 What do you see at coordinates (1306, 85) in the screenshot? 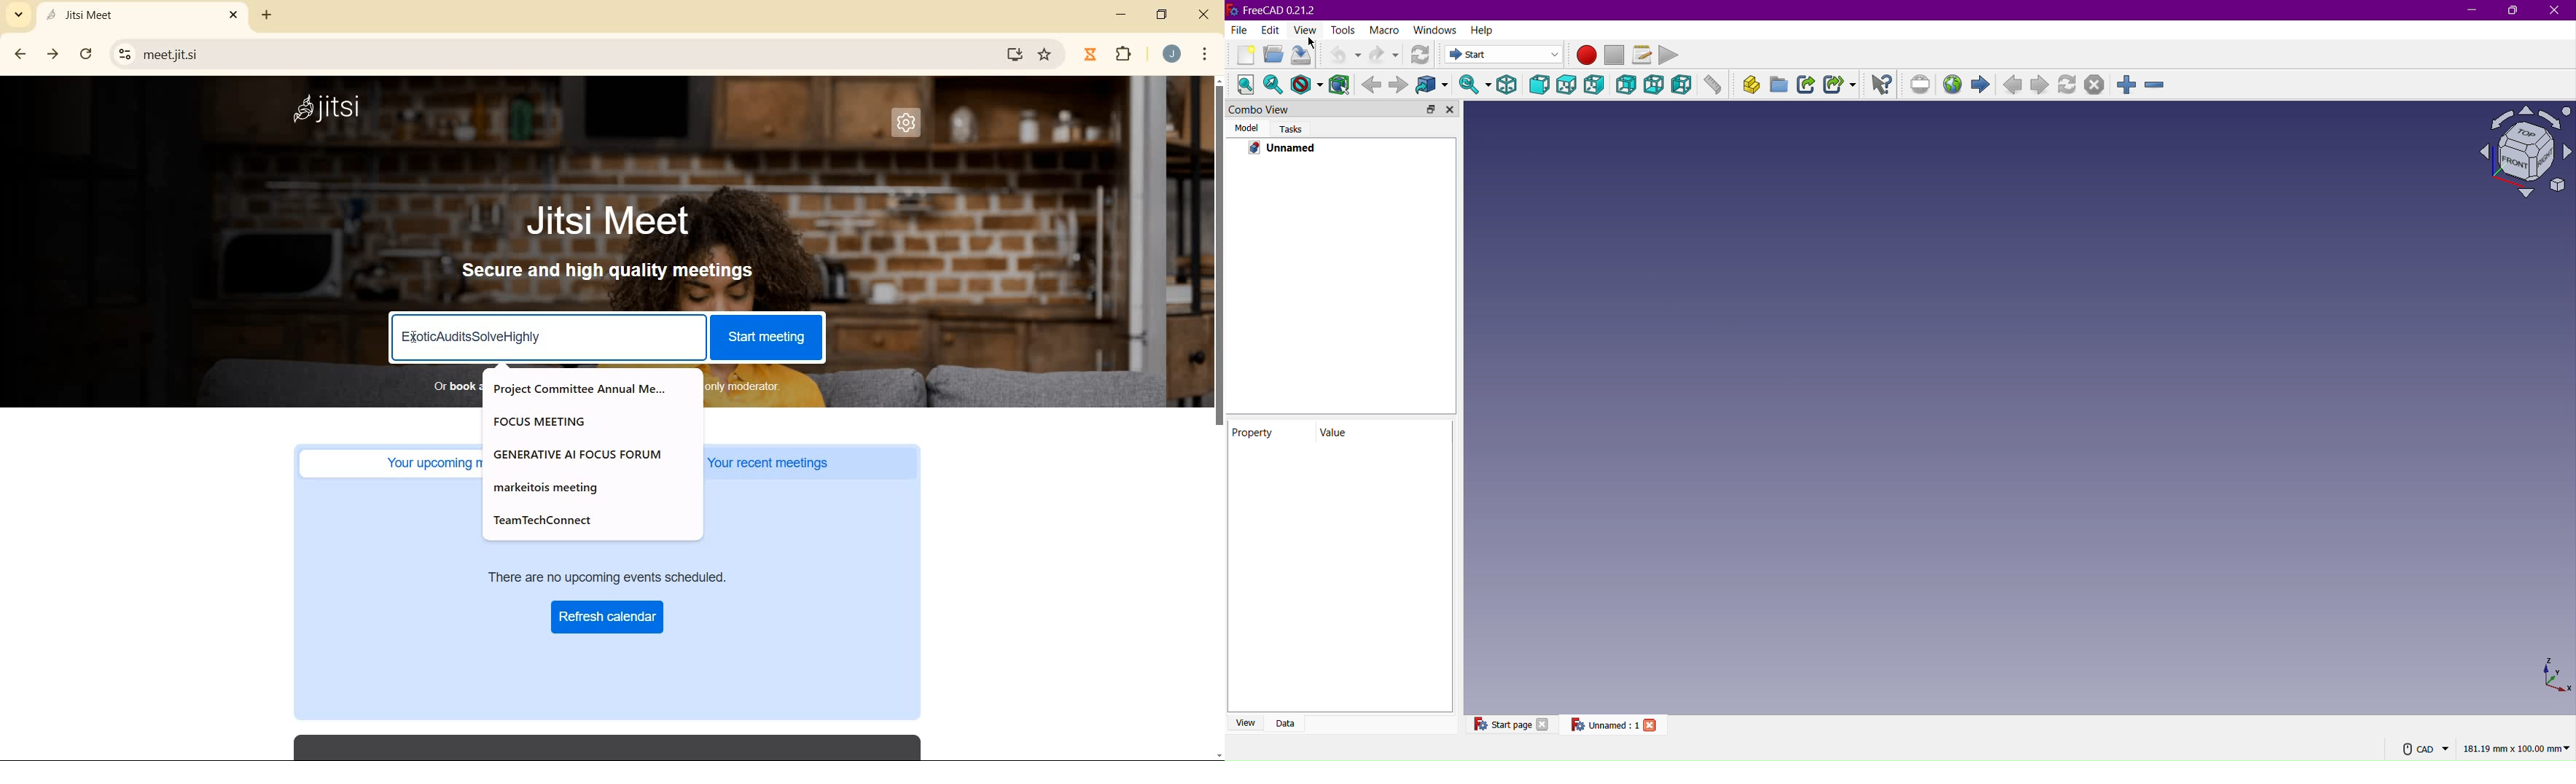
I see `Draw Style` at bounding box center [1306, 85].